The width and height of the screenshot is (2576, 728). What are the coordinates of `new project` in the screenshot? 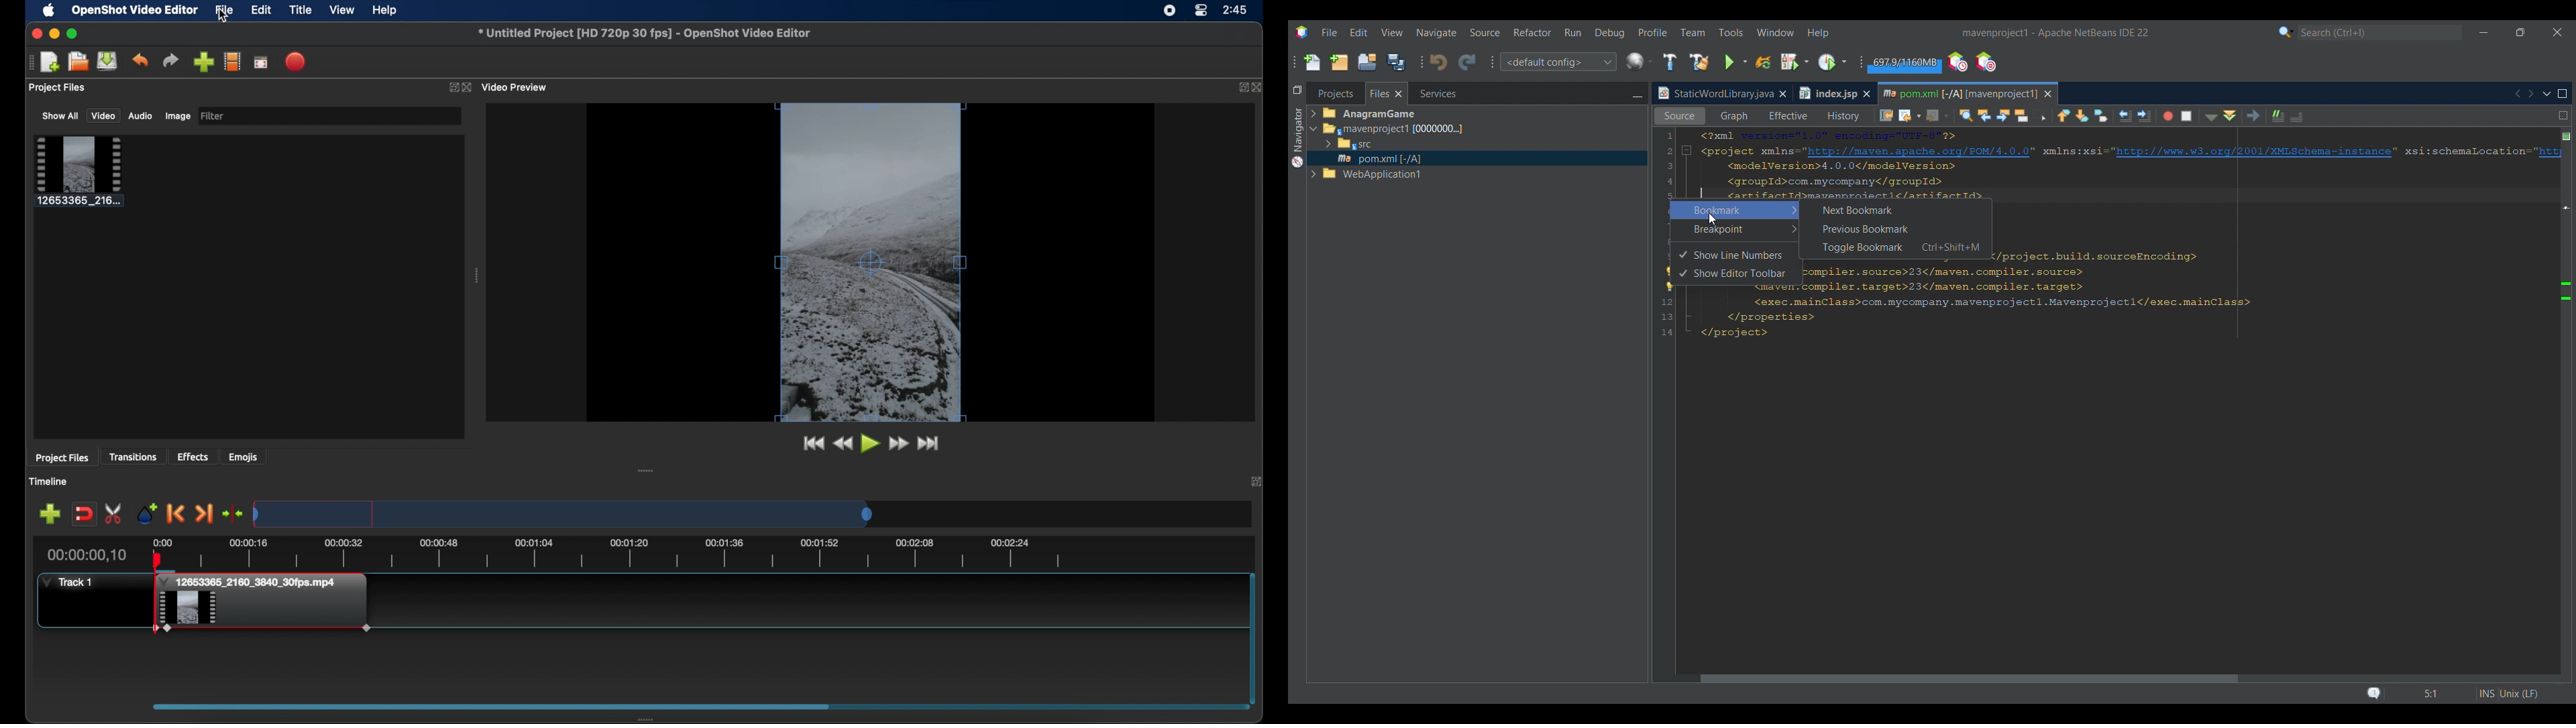 It's located at (51, 62).